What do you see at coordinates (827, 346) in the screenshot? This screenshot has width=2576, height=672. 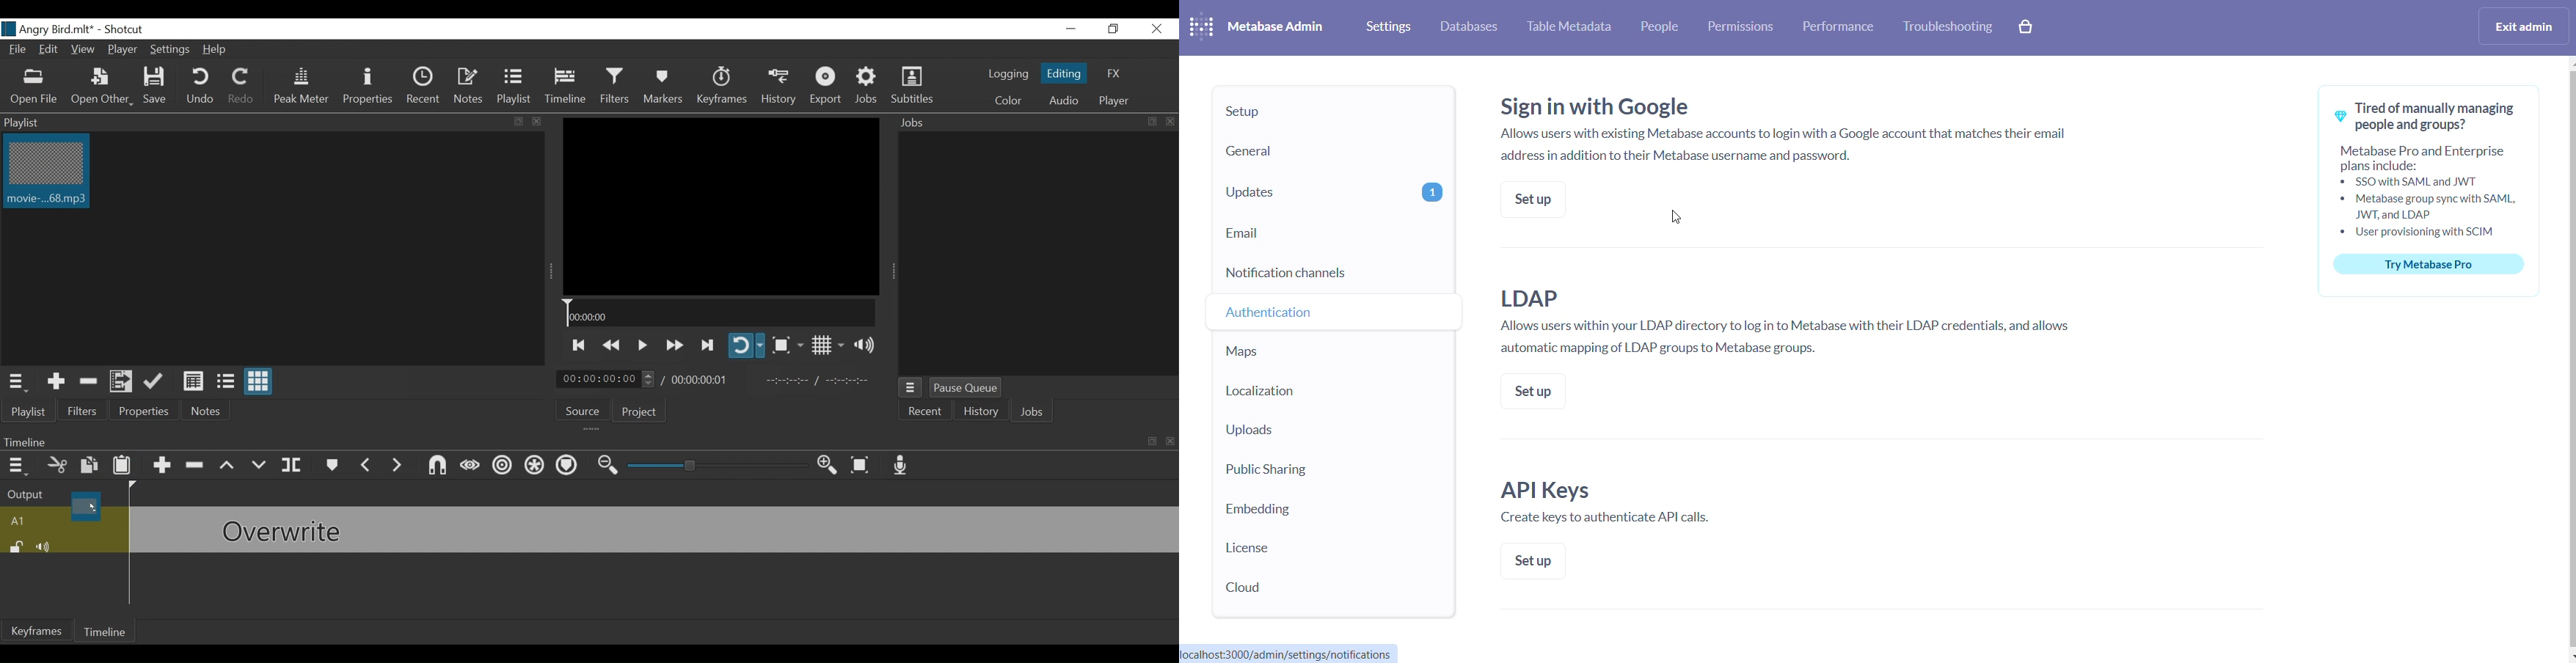 I see `Toggle display grid on player` at bounding box center [827, 346].